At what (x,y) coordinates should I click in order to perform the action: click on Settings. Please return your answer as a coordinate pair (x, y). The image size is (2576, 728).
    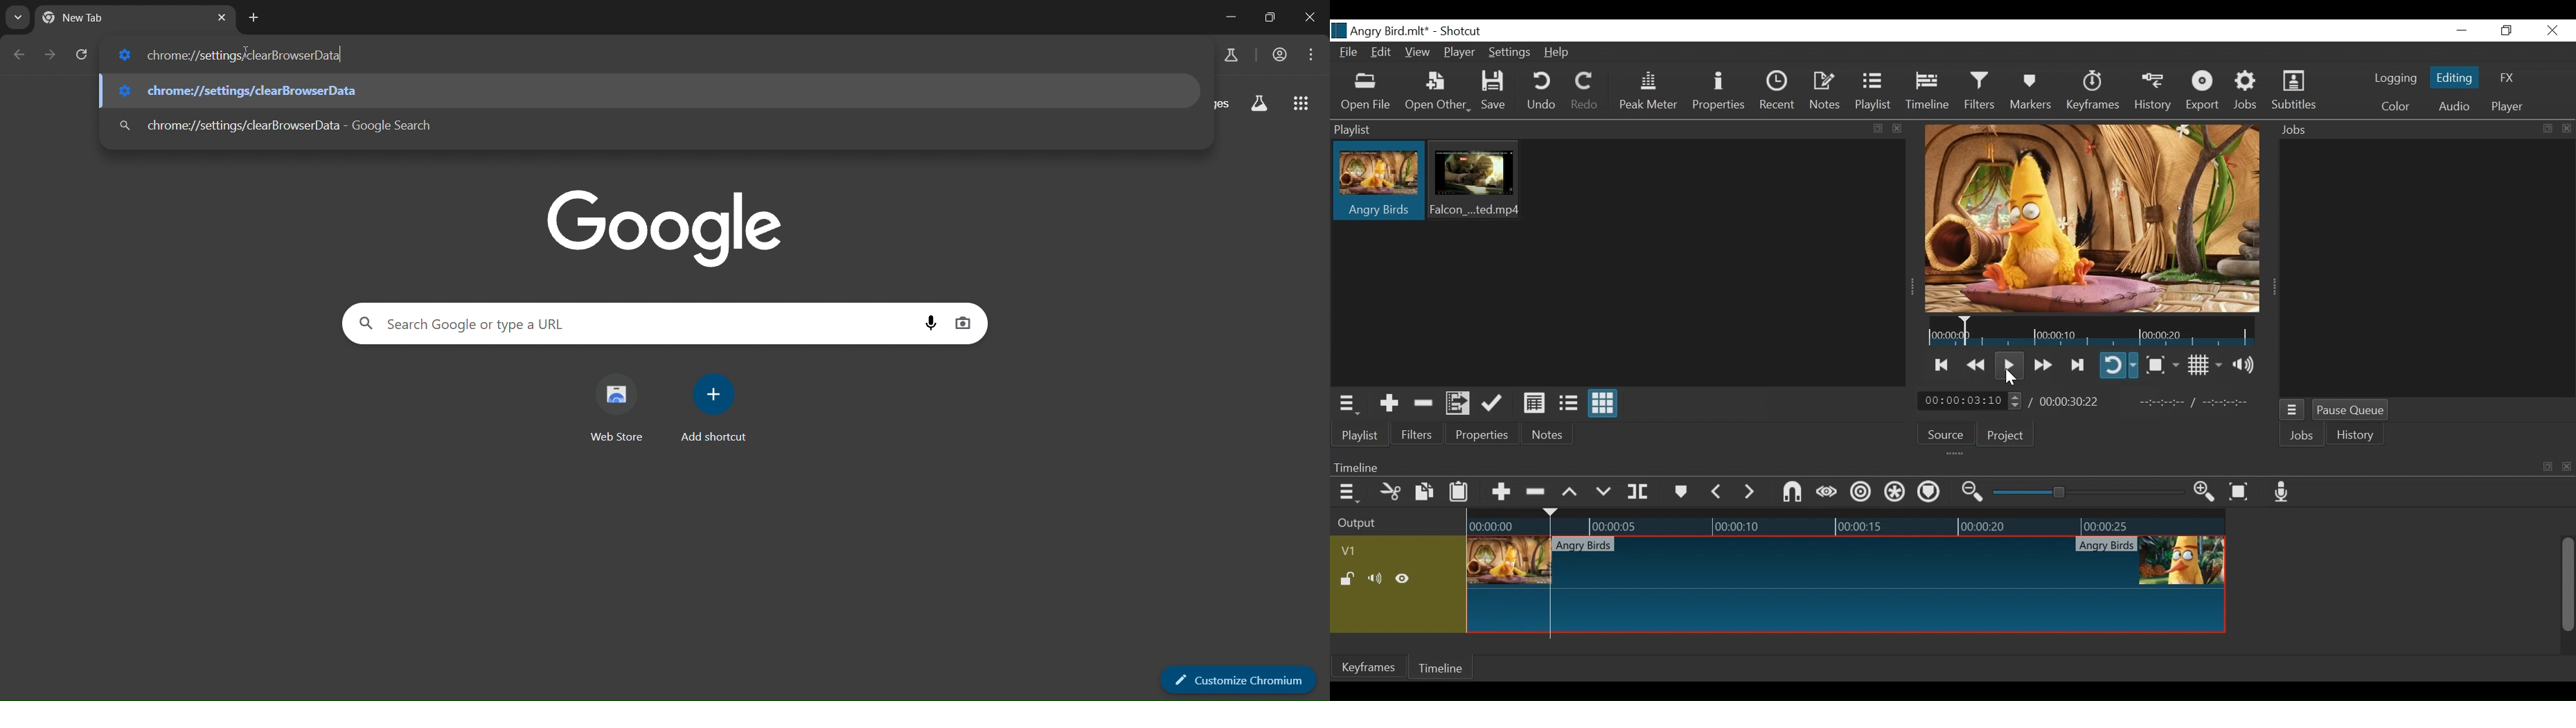
    Looking at the image, I should click on (1512, 52).